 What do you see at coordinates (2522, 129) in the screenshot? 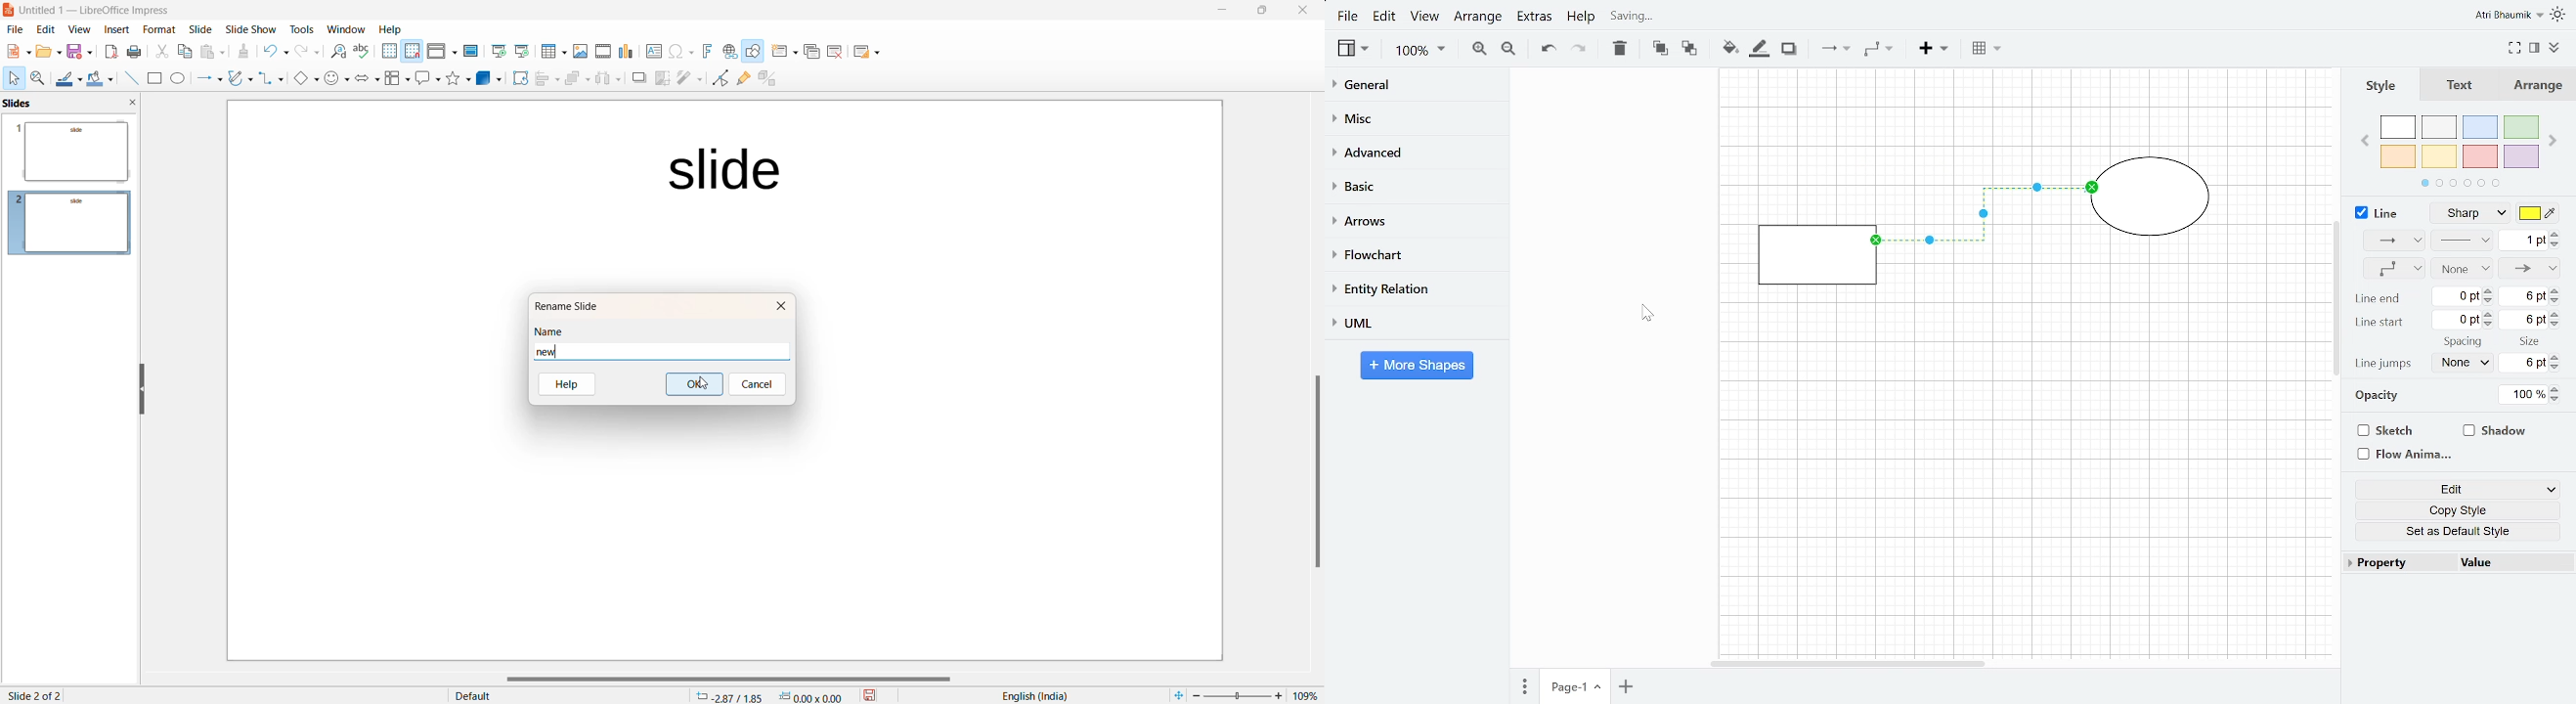
I see `green` at bounding box center [2522, 129].